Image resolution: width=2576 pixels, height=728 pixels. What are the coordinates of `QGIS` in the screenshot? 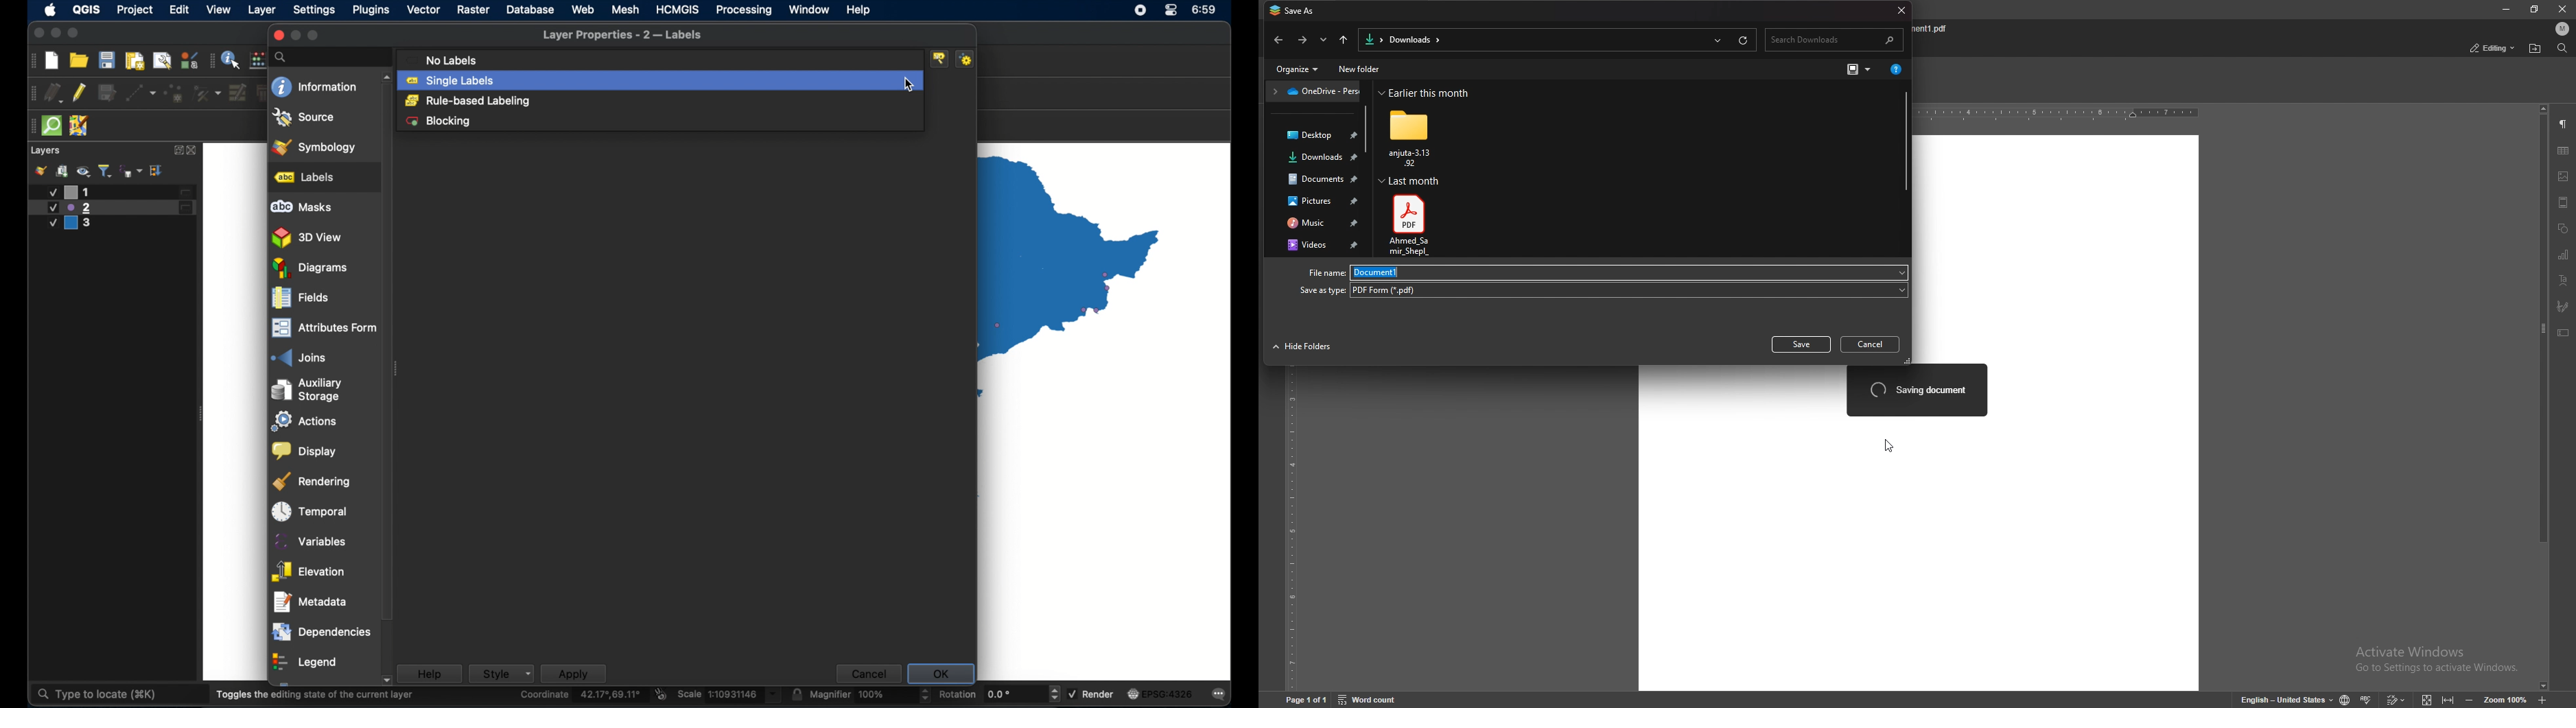 It's located at (88, 9).